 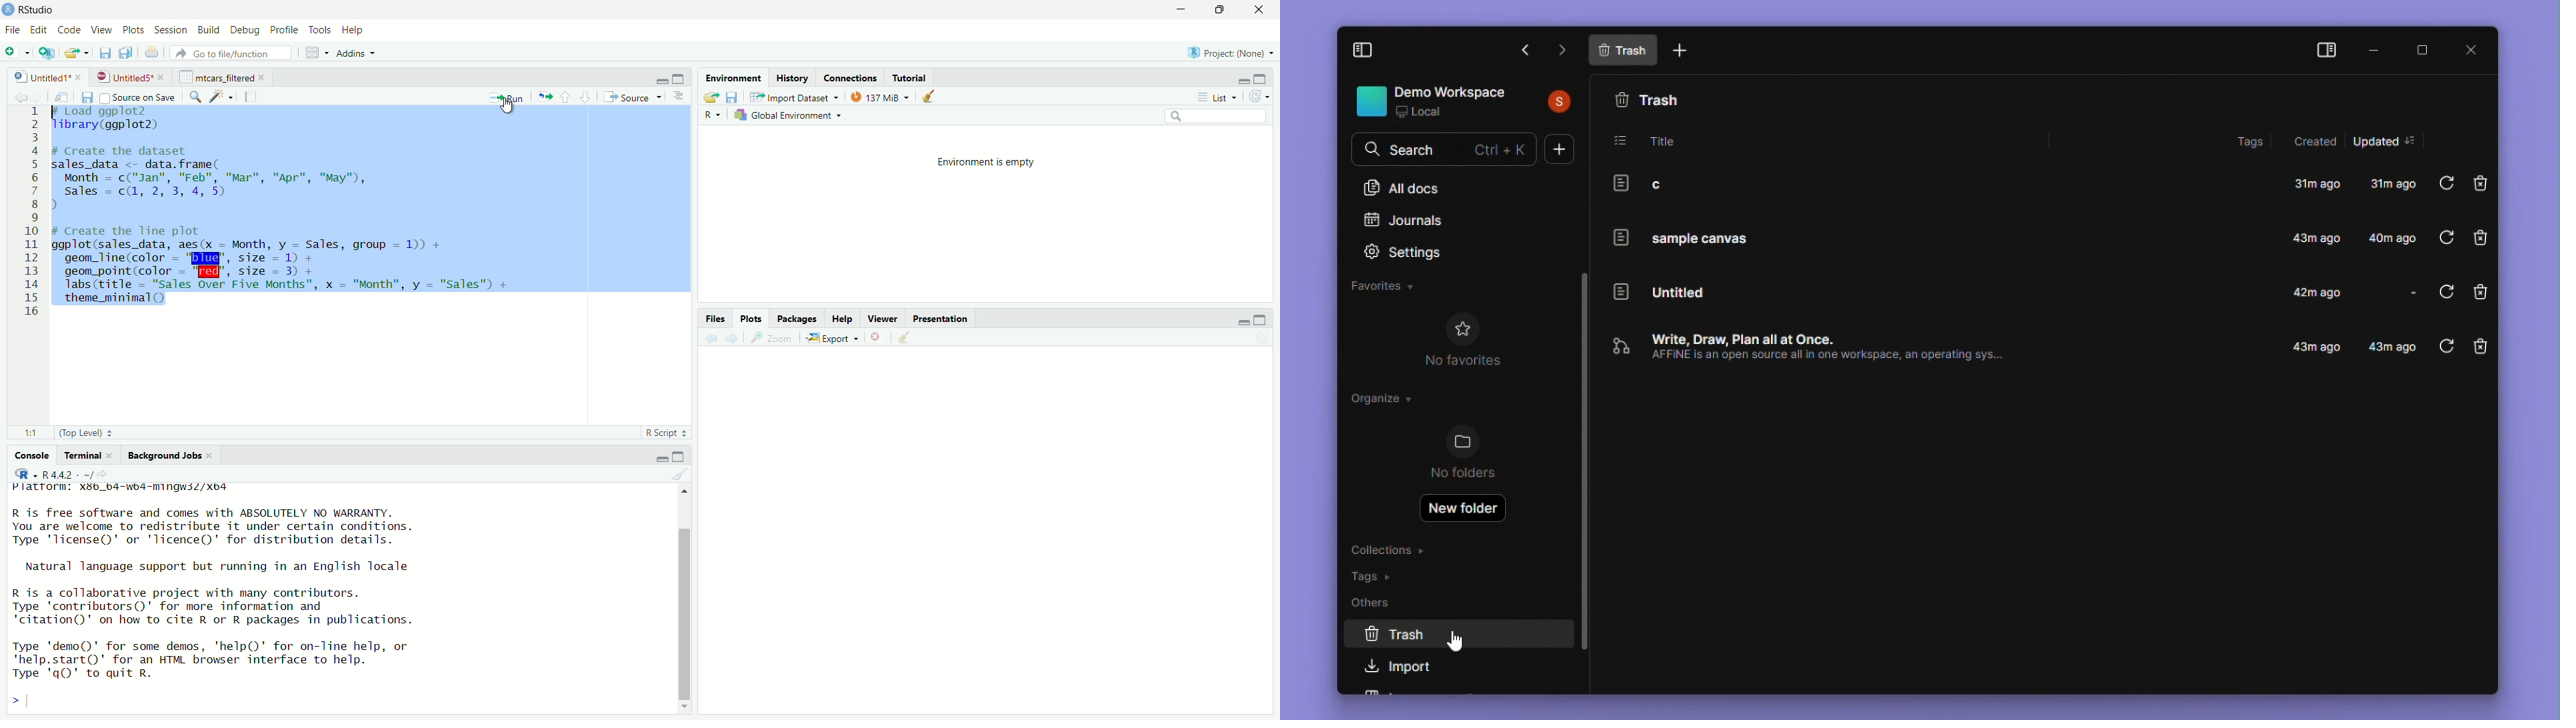 I want to click on save, so click(x=734, y=98).